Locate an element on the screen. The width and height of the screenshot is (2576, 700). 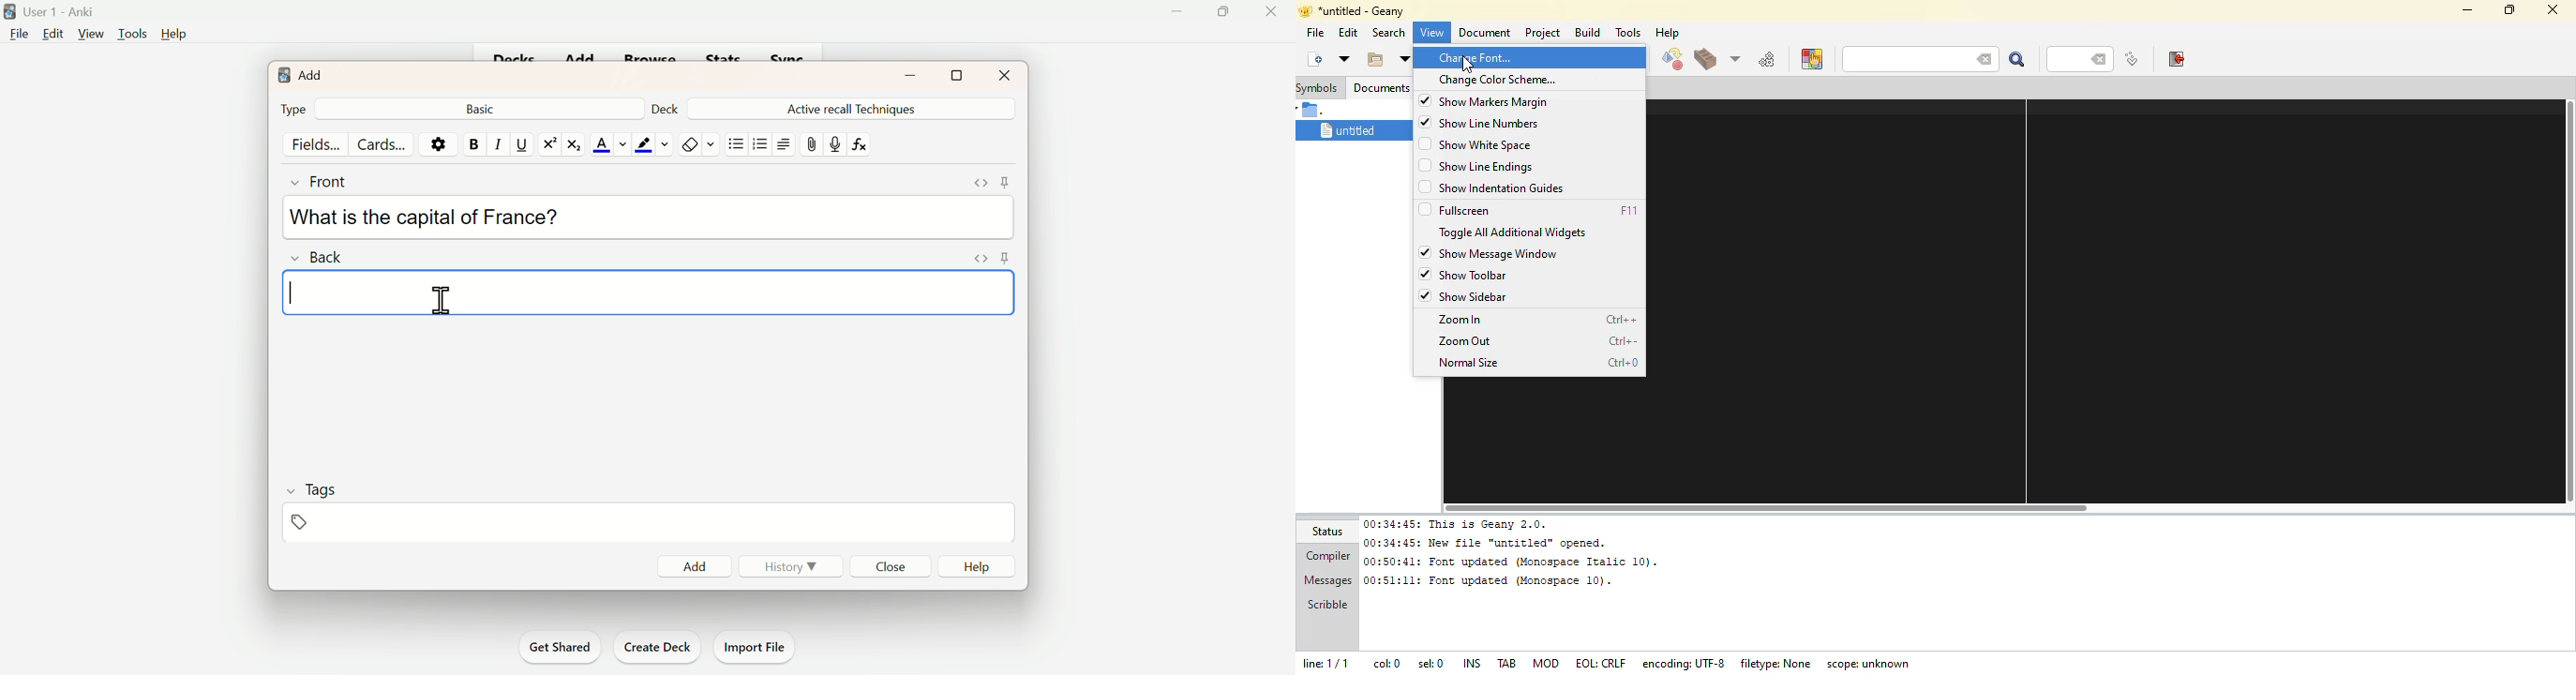
History is located at coordinates (796, 568).